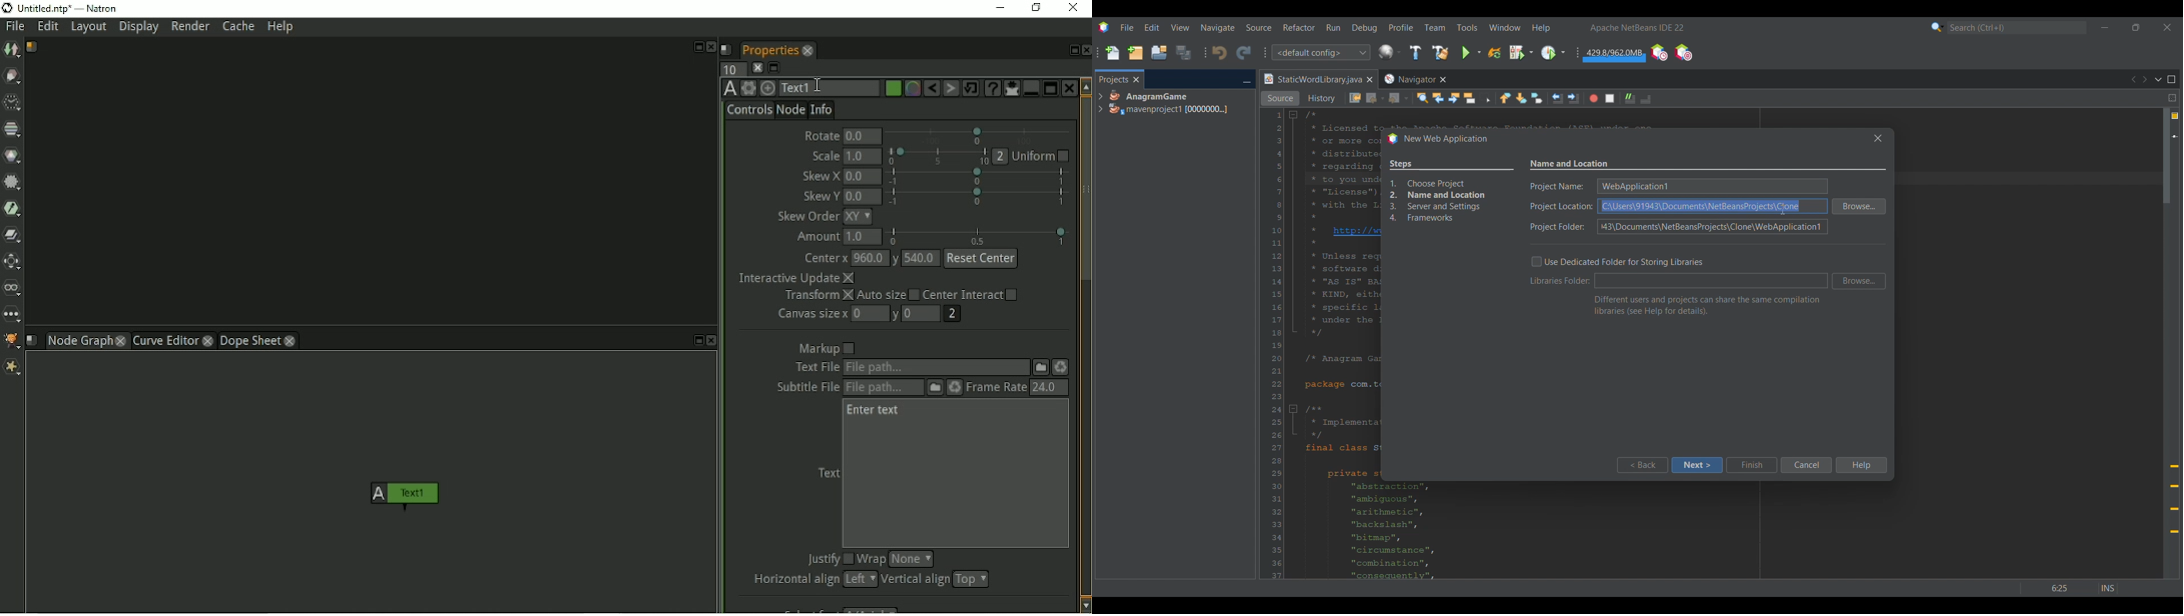 This screenshot has width=2184, height=616. I want to click on Run menu, so click(1333, 27).